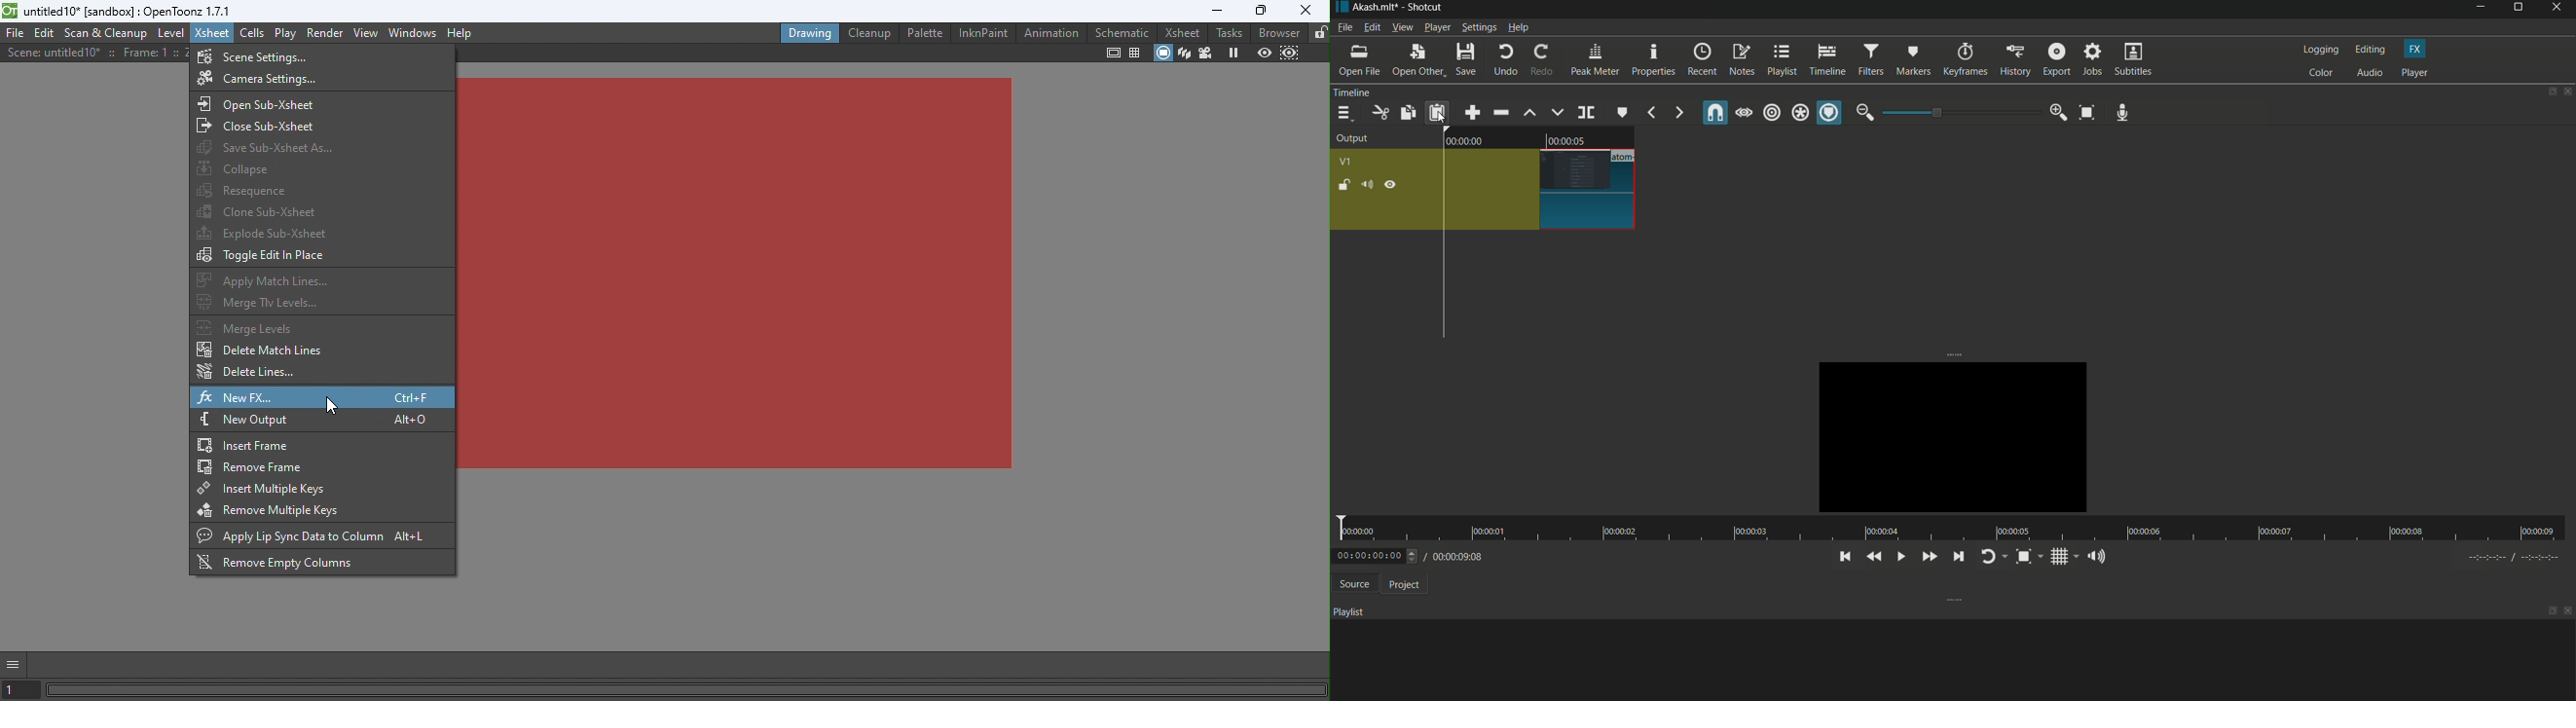 This screenshot has width=2576, height=728. I want to click on notes, so click(1742, 61).